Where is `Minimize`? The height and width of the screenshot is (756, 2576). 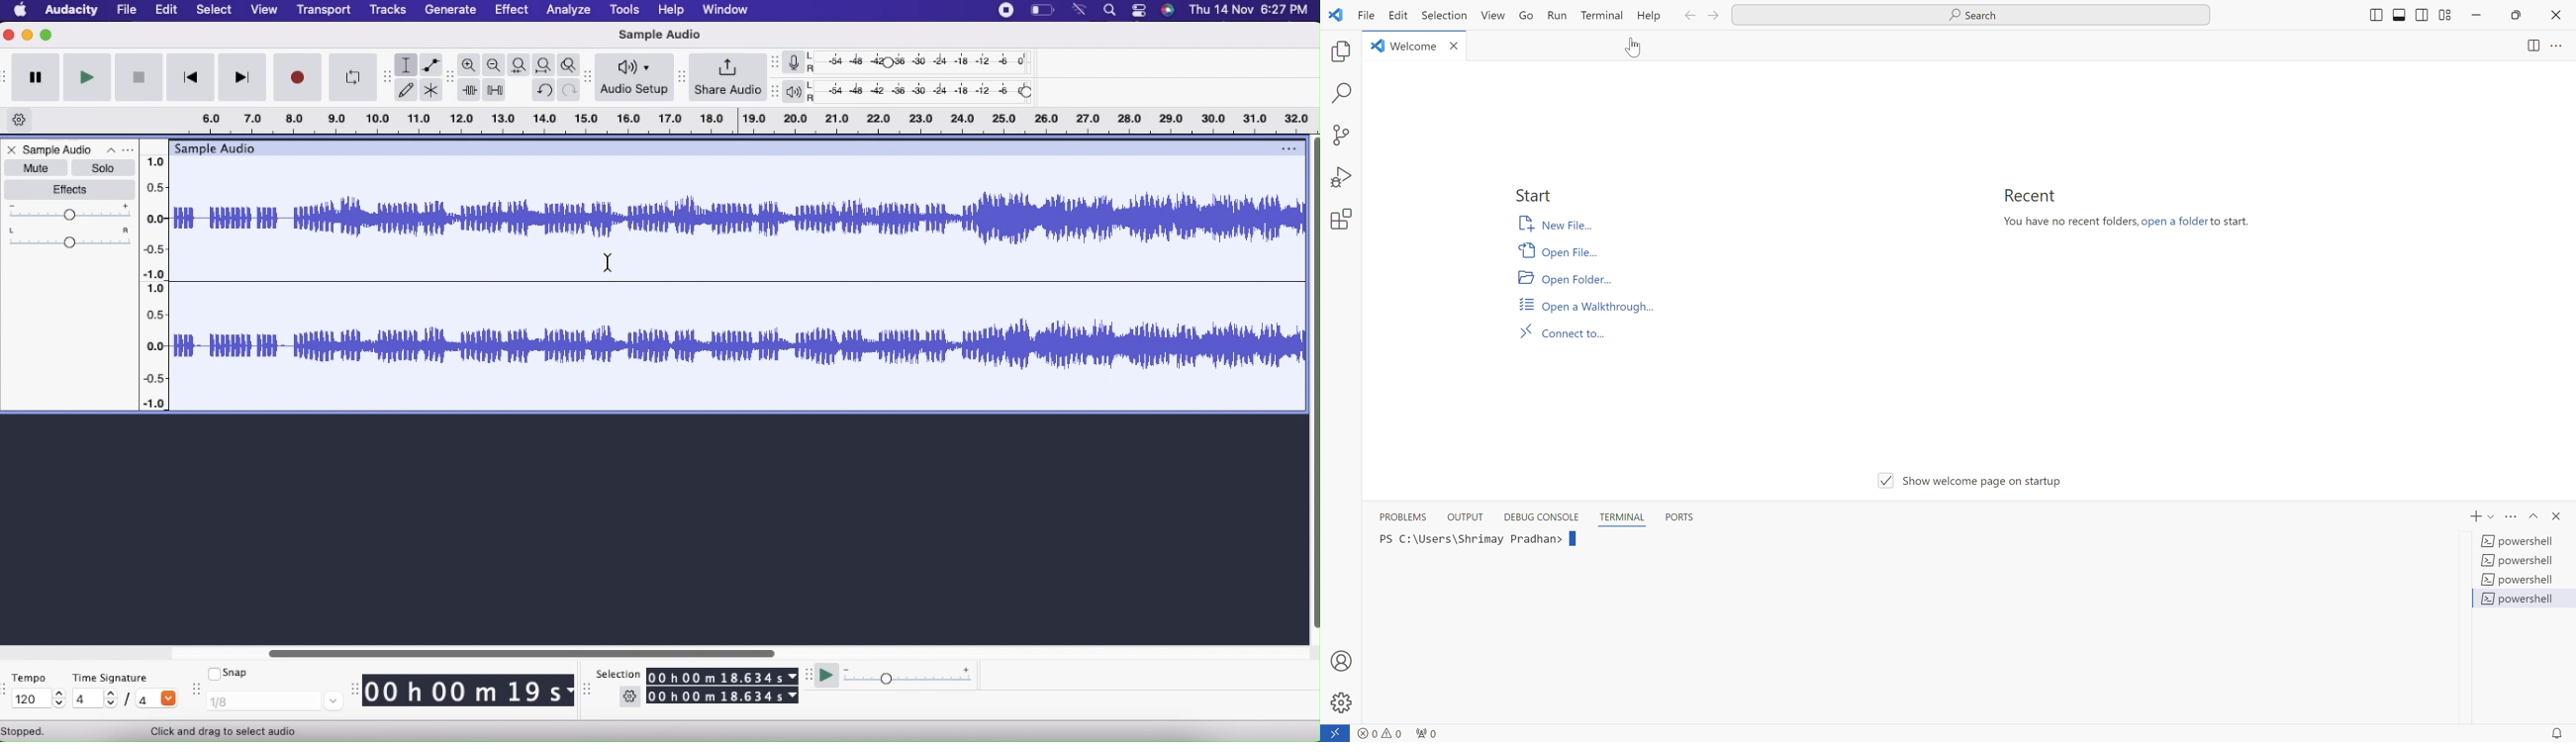 Minimize is located at coordinates (28, 35).